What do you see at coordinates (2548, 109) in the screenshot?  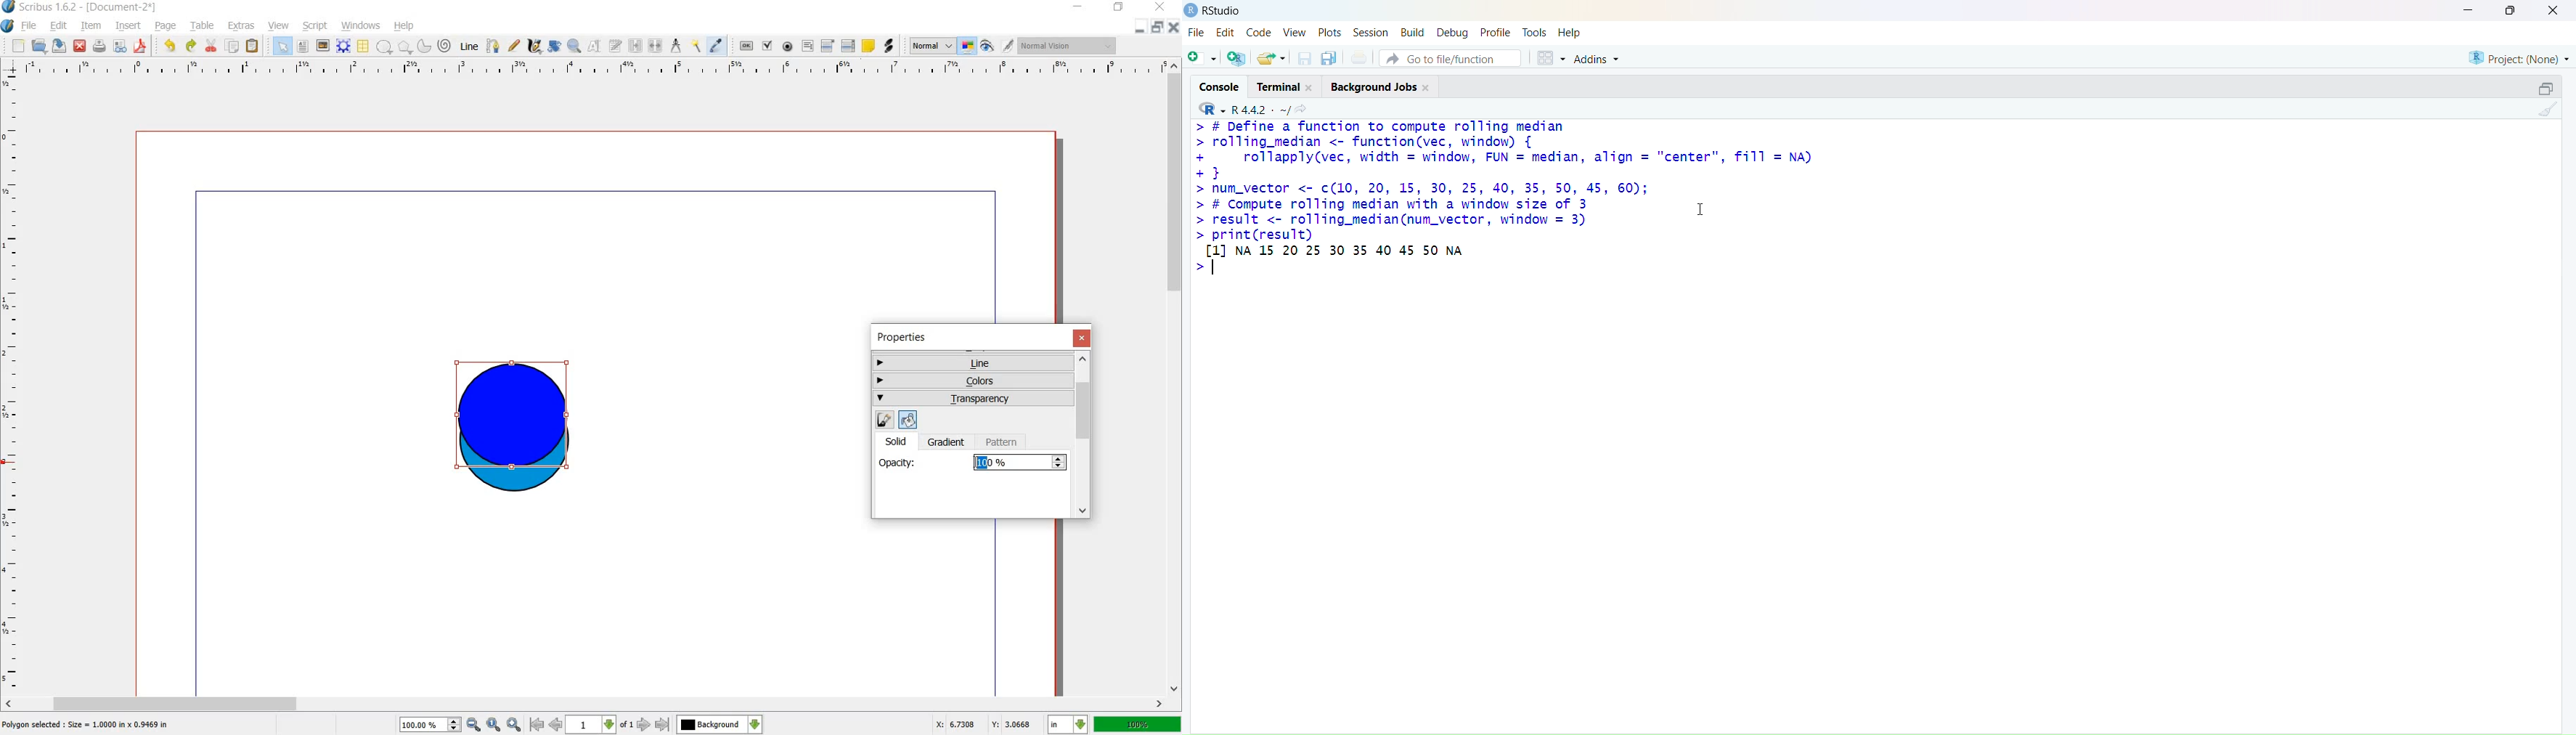 I see `clean` at bounding box center [2548, 109].